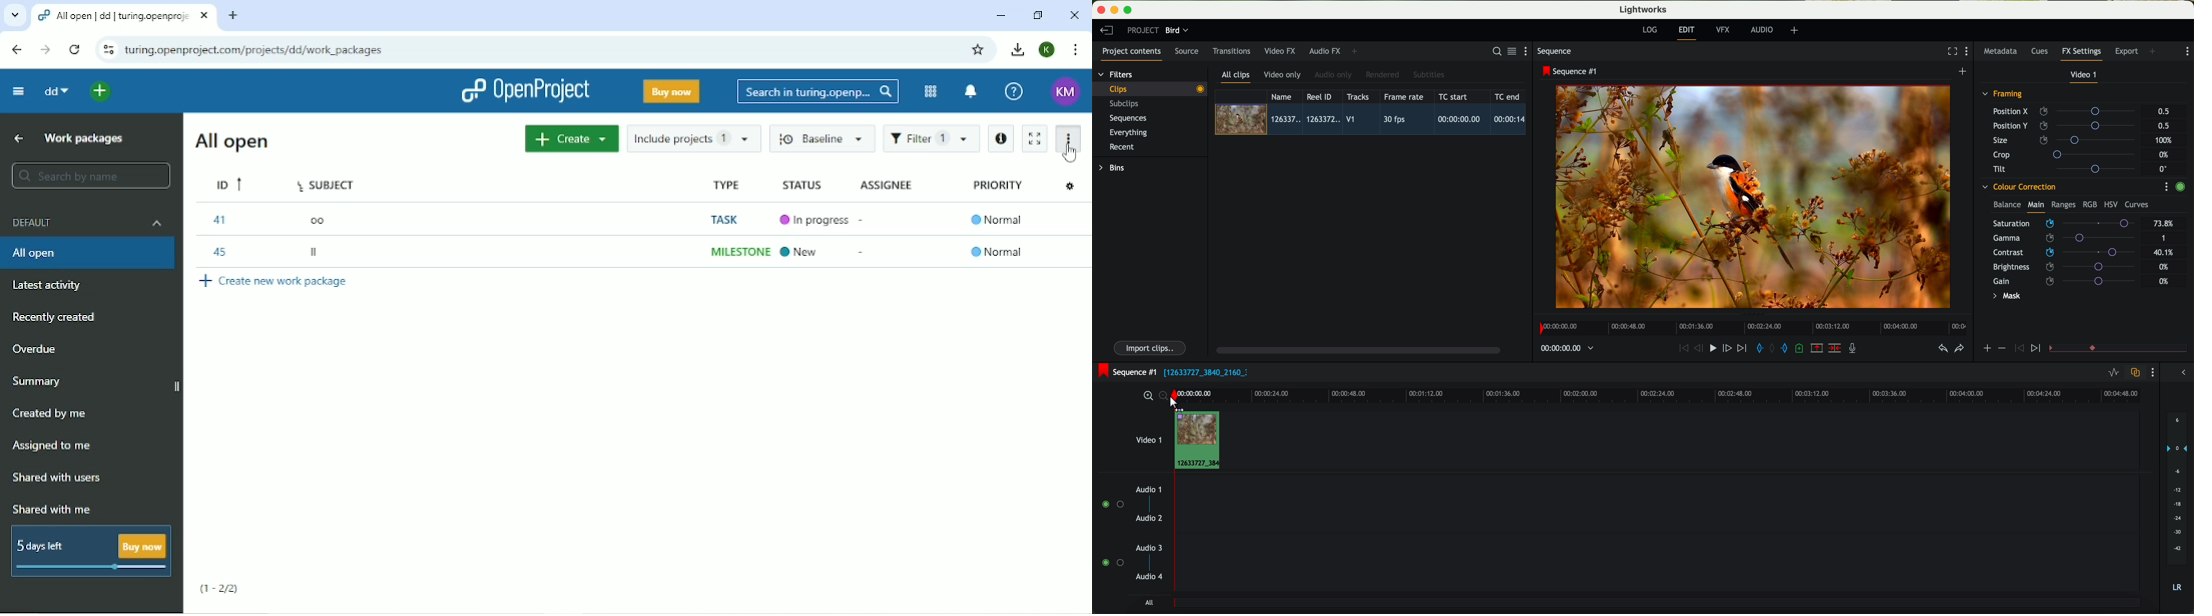 The width and height of the screenshot is (2212, 616). I want to click on redo, so click(1959, 349).